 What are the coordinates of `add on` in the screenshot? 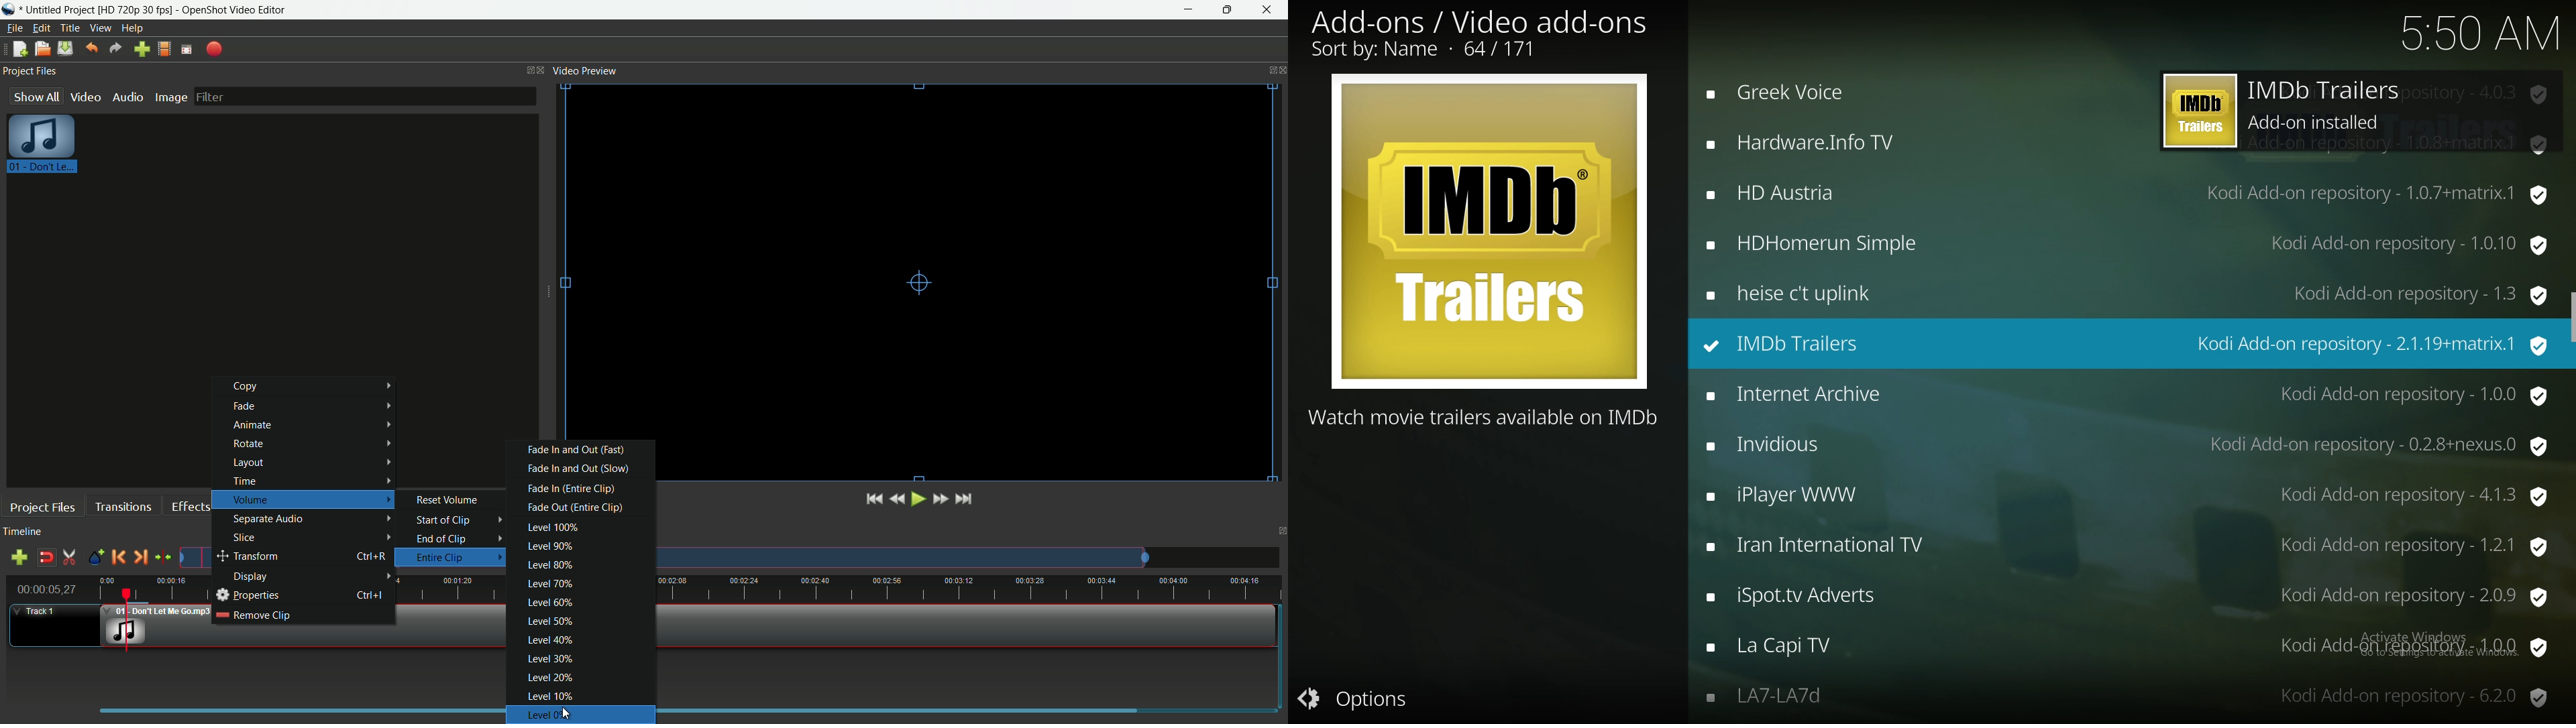 It's located at (2129, 495).